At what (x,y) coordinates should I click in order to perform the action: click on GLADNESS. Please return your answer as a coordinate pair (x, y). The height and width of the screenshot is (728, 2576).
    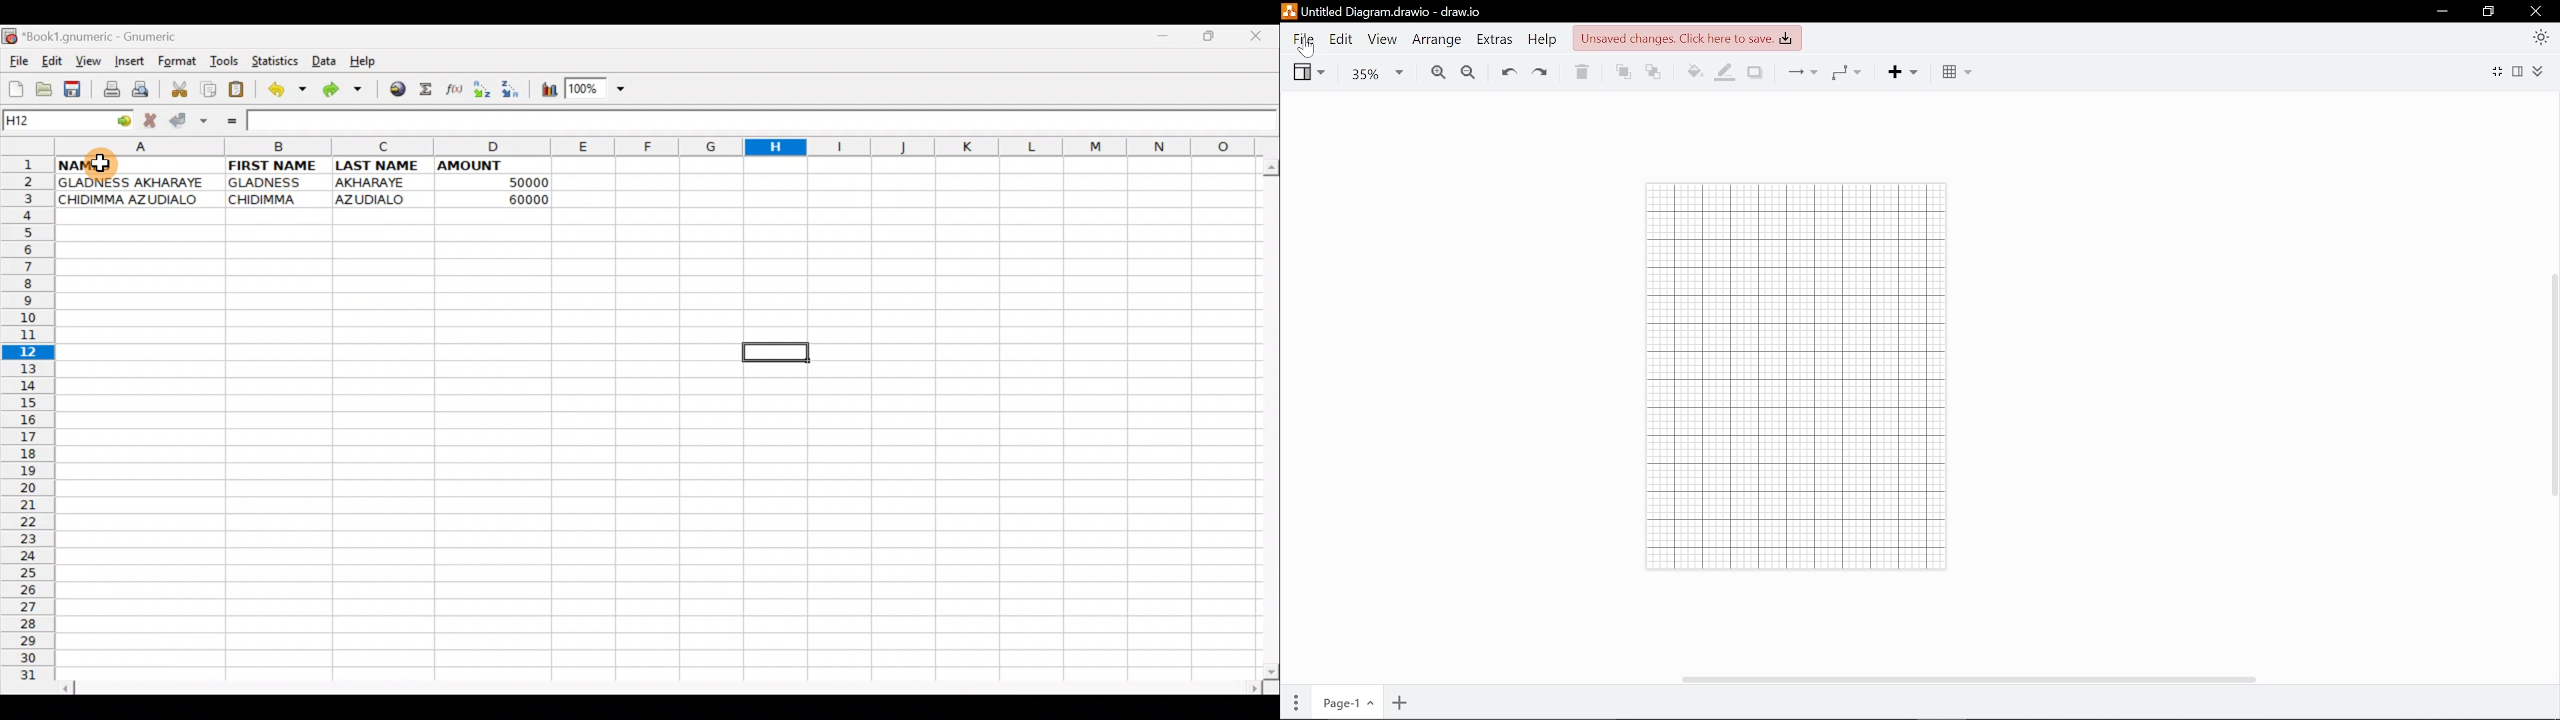
    Looking at the image, I should click on (275, 181).